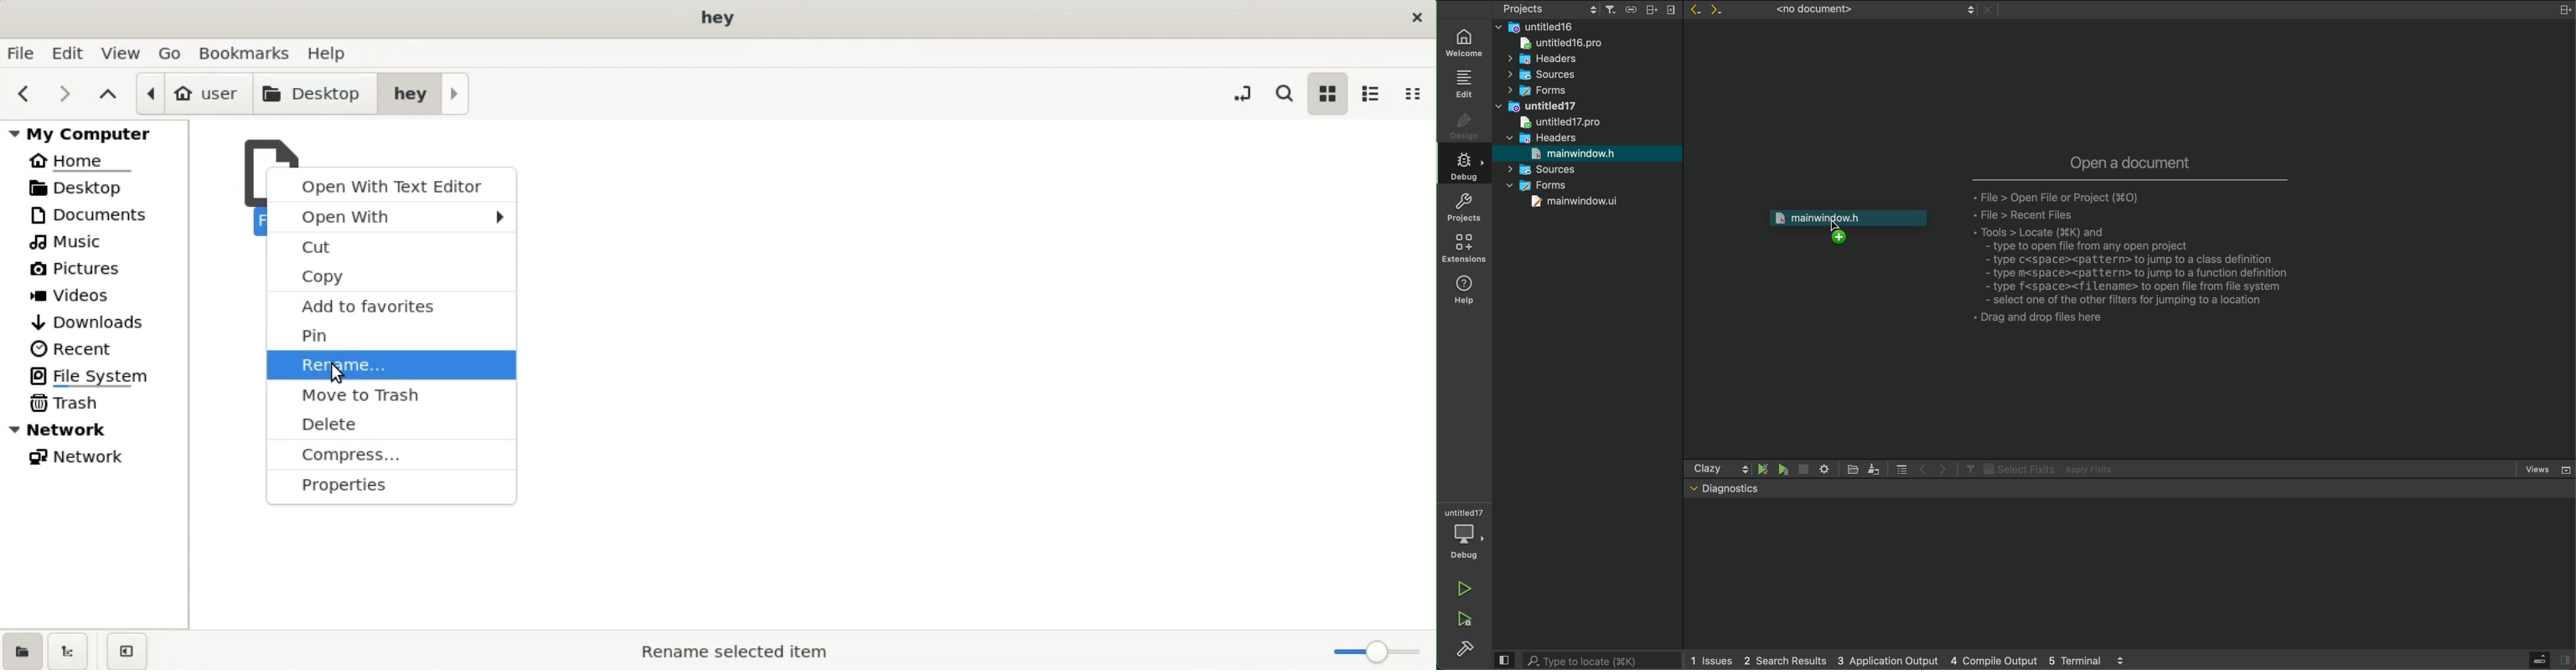 This screenshot has width=2576, height=672. What do you see at coordinates (1327, 93) in the screenshot?
I see `icon view` at bounding box center [1327, 93].